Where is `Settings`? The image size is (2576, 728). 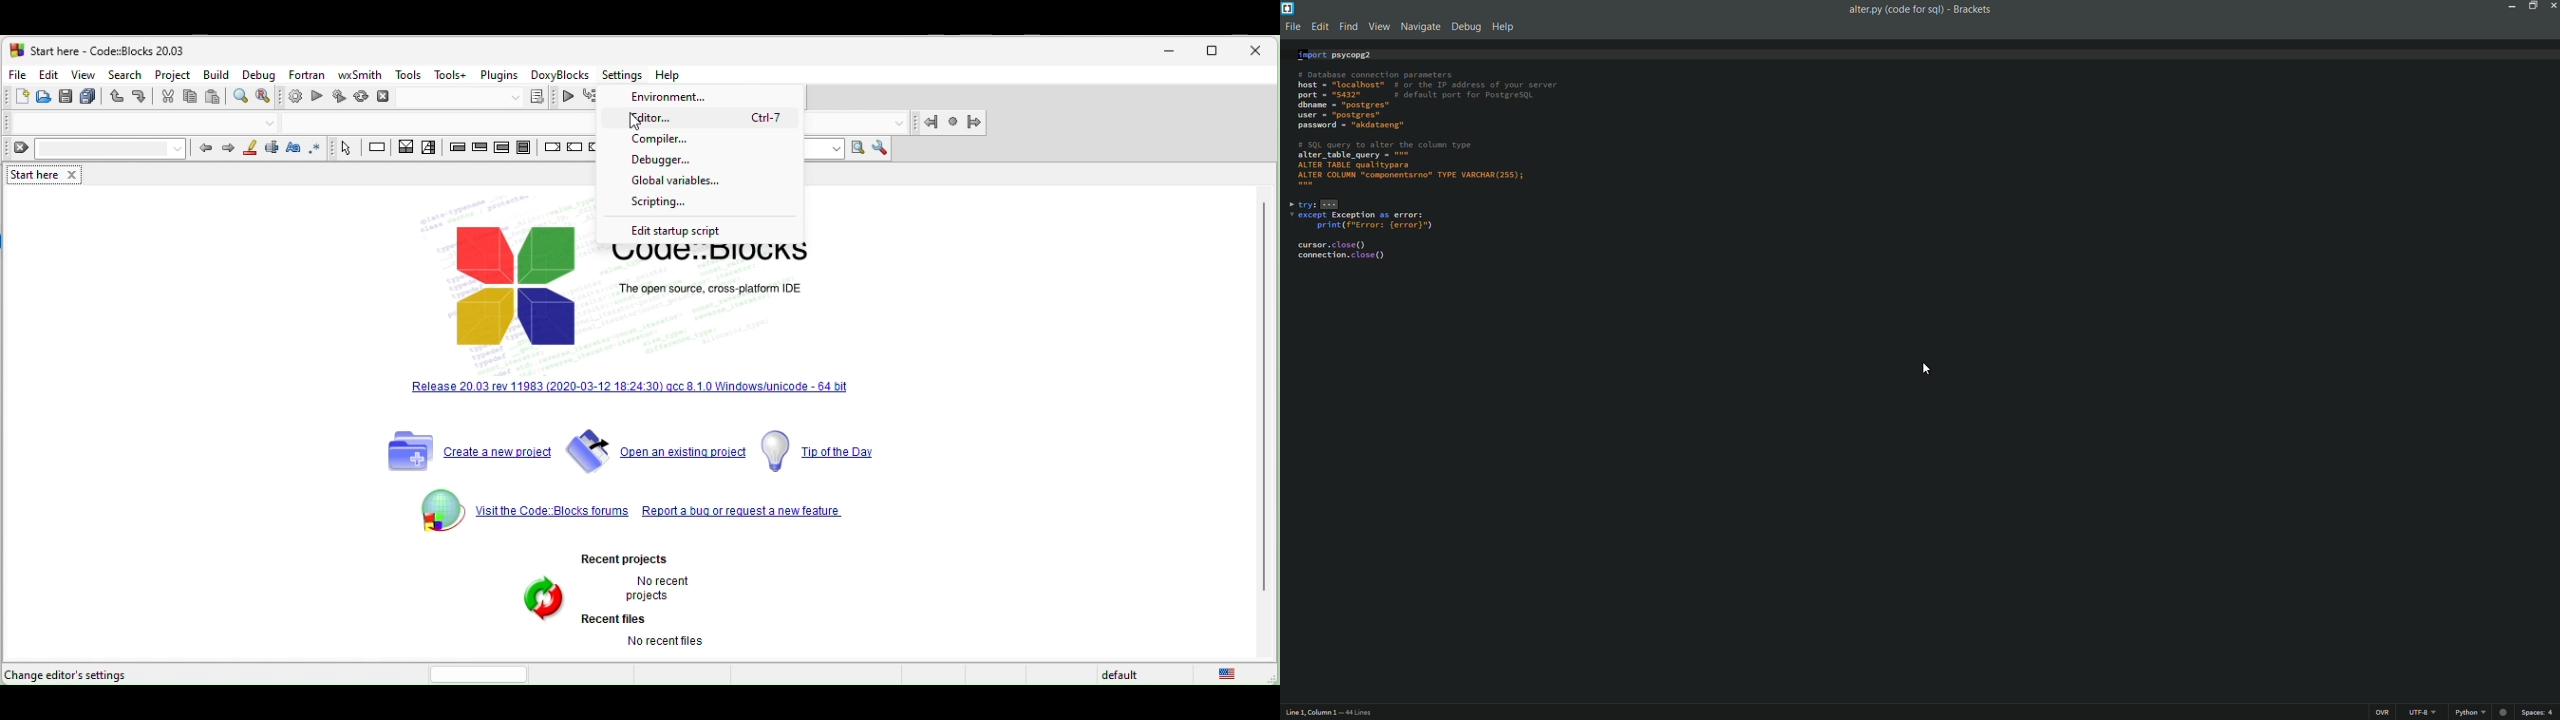
Settings is located at coordinates (624, 75).